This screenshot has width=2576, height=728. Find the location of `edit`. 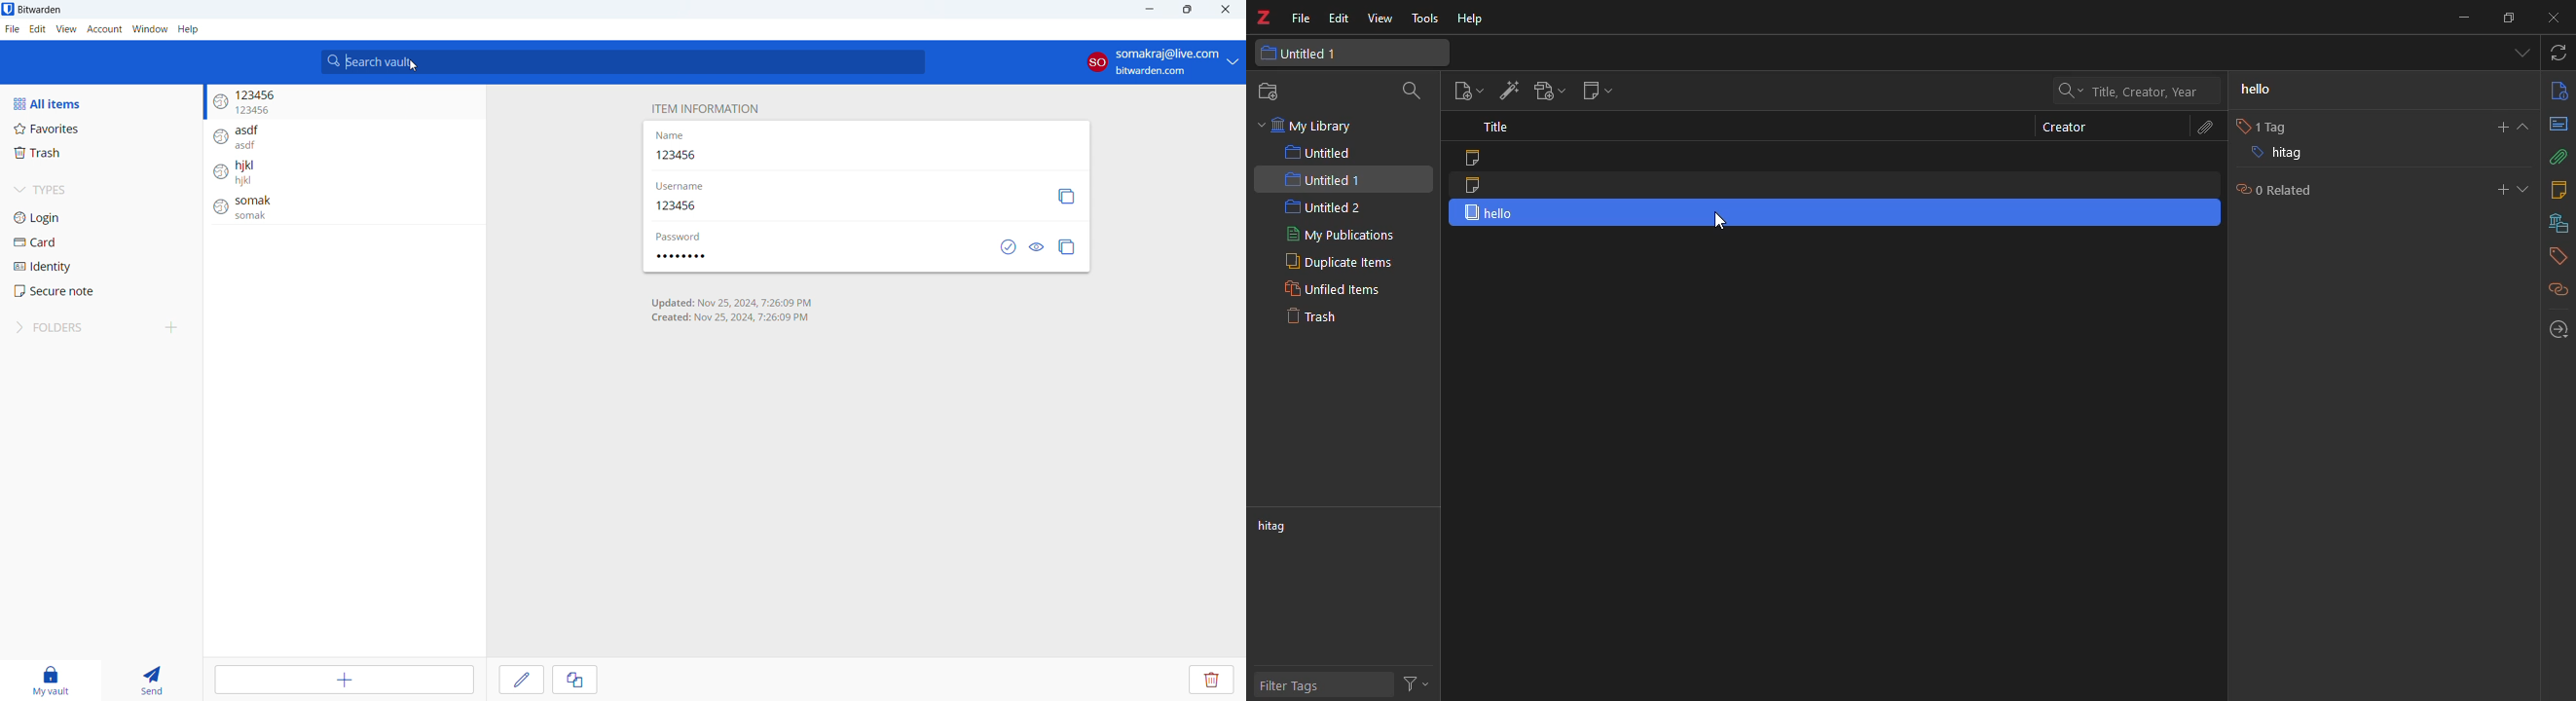

edit is located at coordinates (38, 29).